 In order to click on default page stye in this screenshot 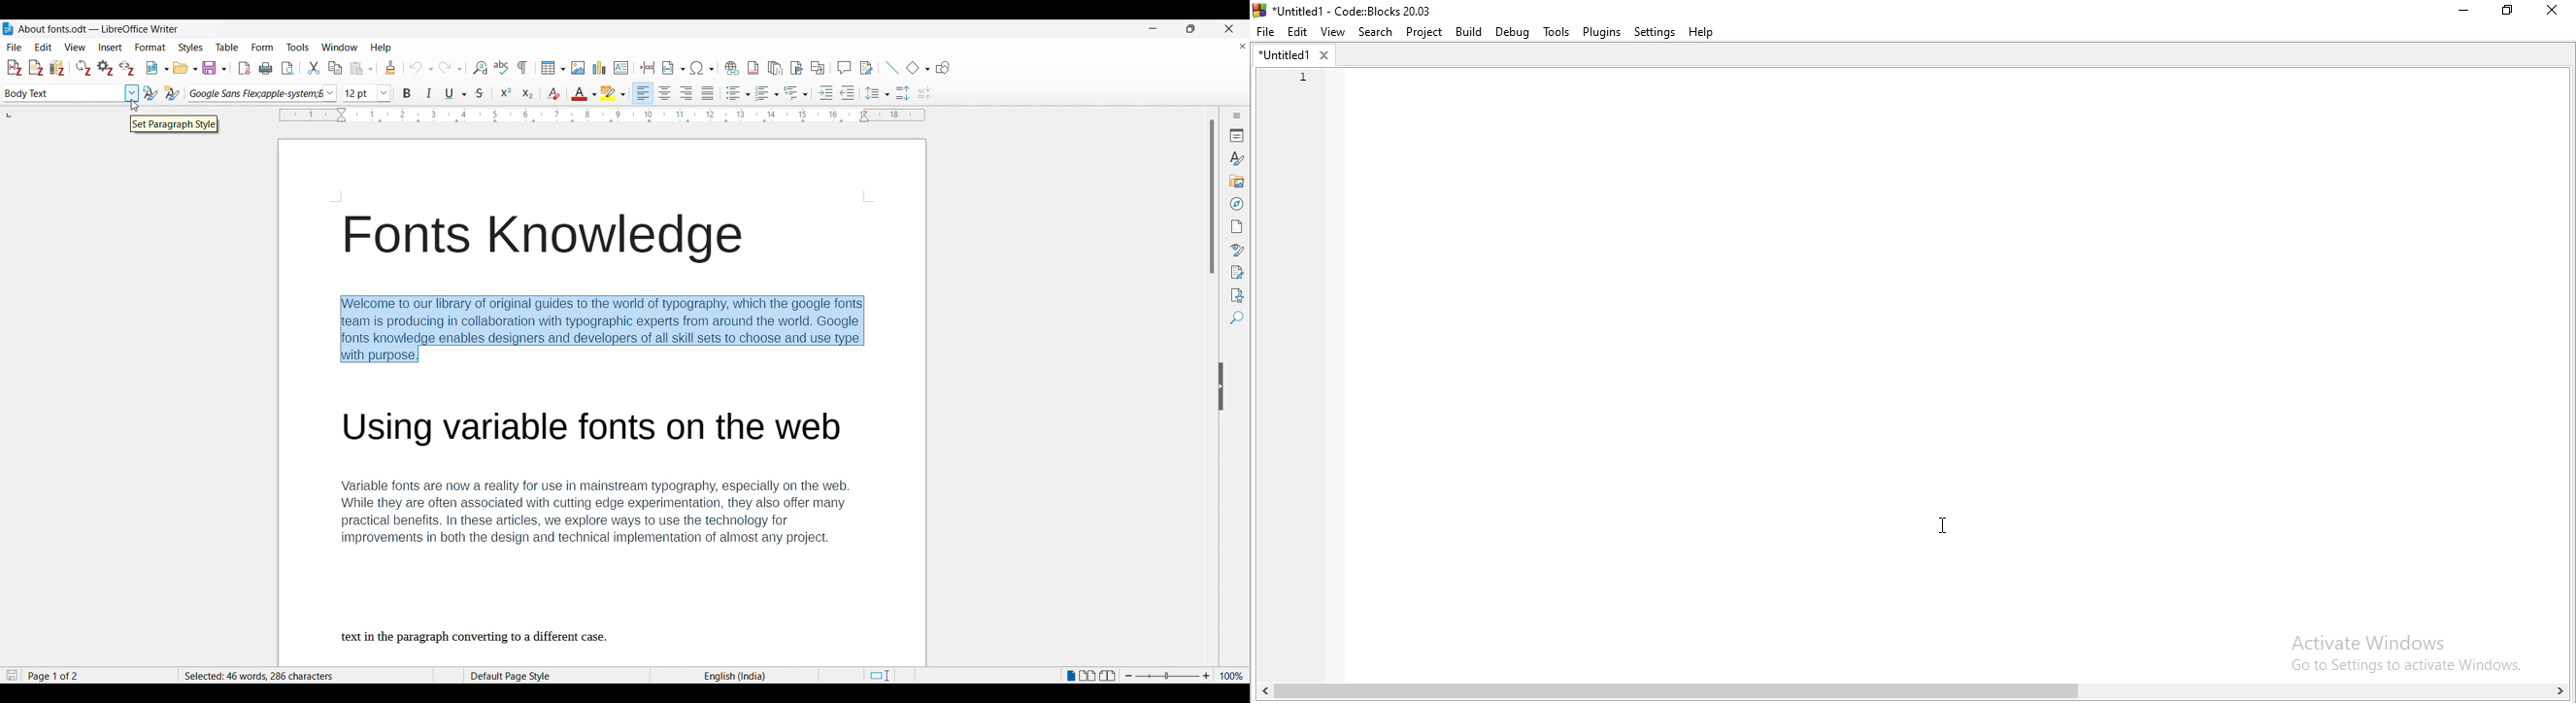, I will do `click(514, 674)`.